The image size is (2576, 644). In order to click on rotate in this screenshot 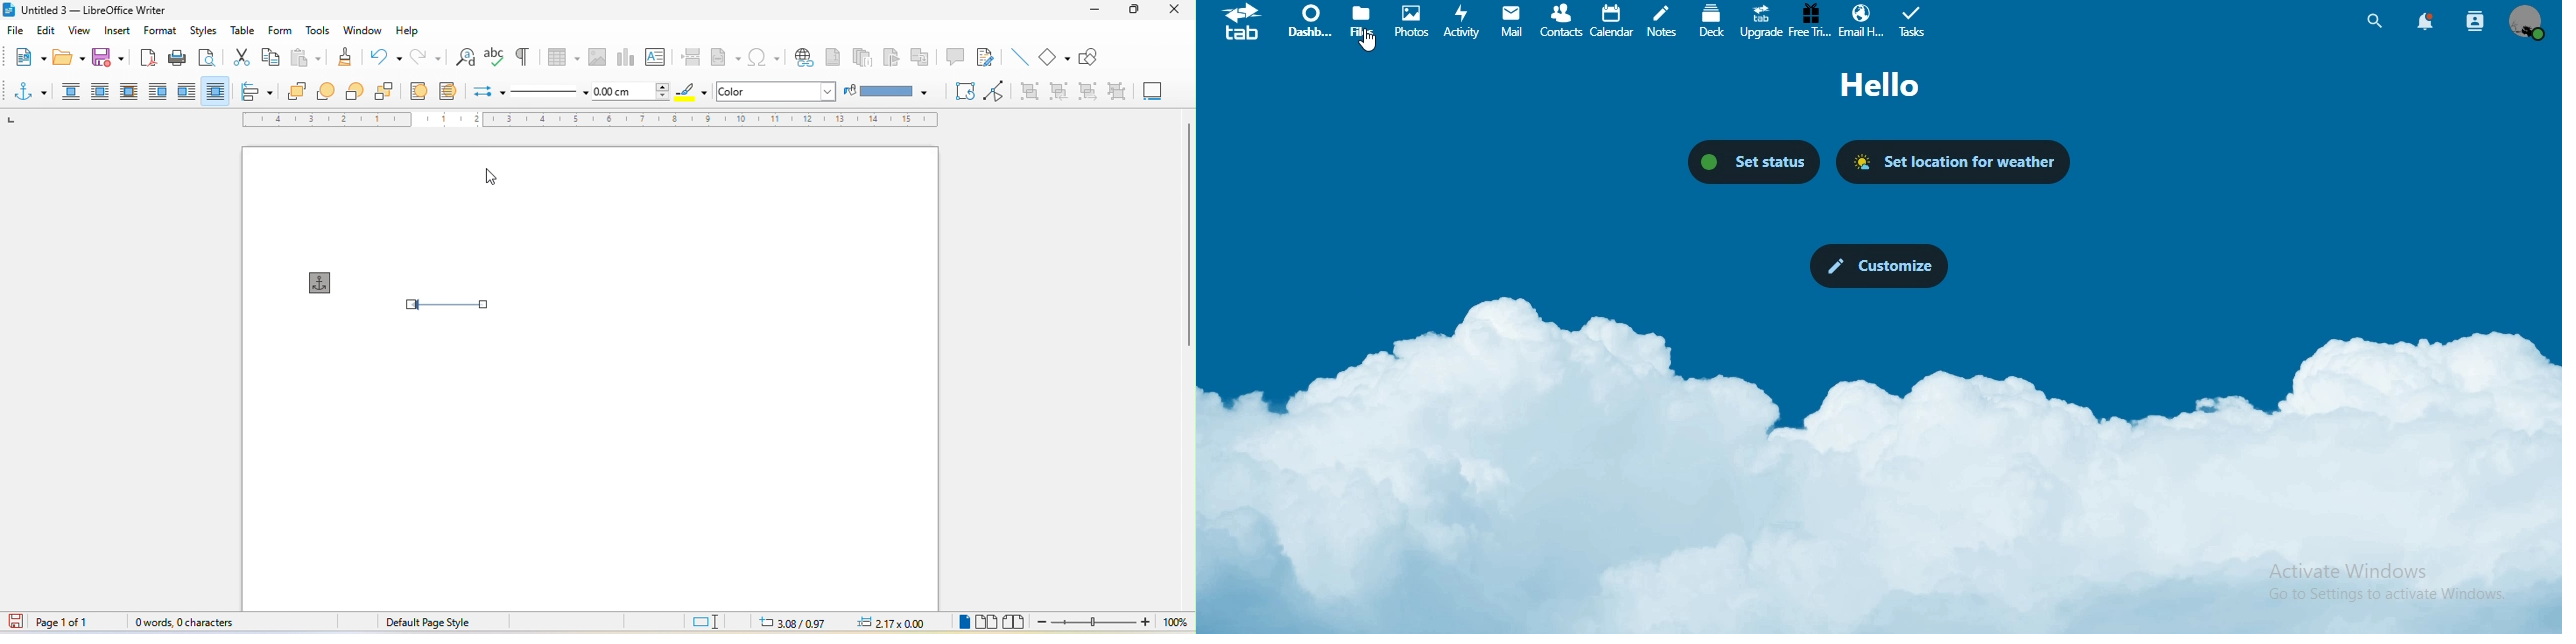, I will do `click(963, 90)`.